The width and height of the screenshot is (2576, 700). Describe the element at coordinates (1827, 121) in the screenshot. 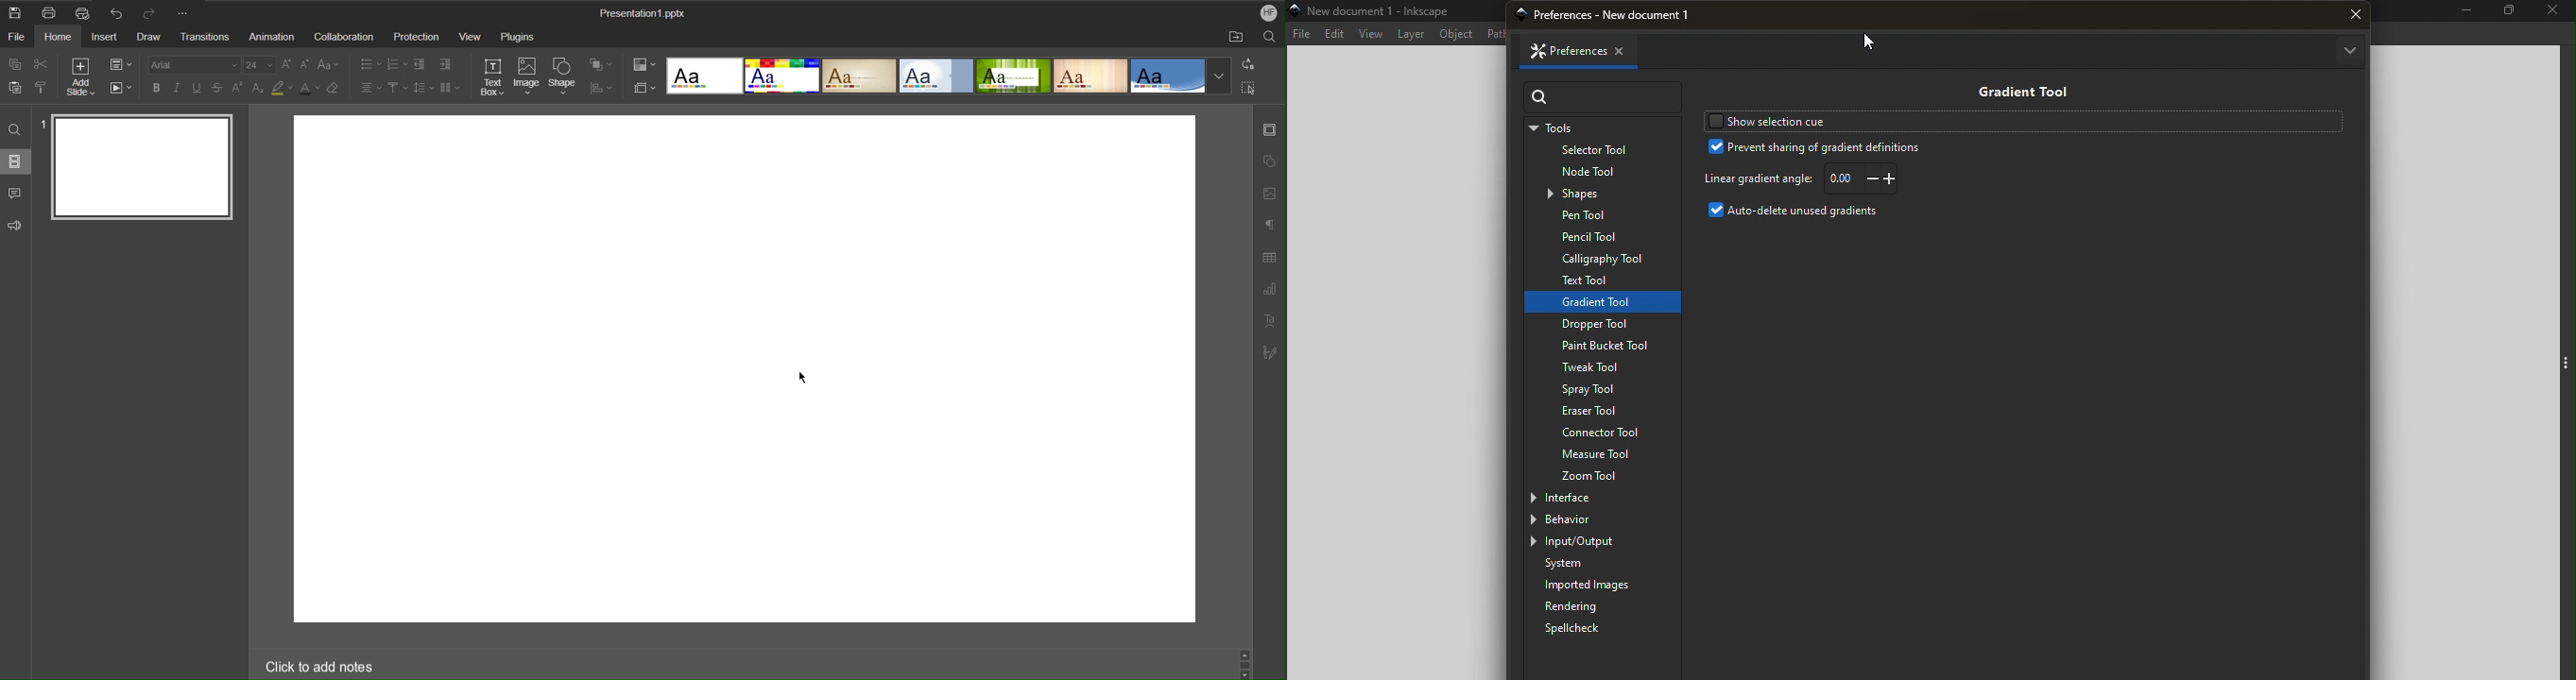

I see `Show selection cue` at that location.